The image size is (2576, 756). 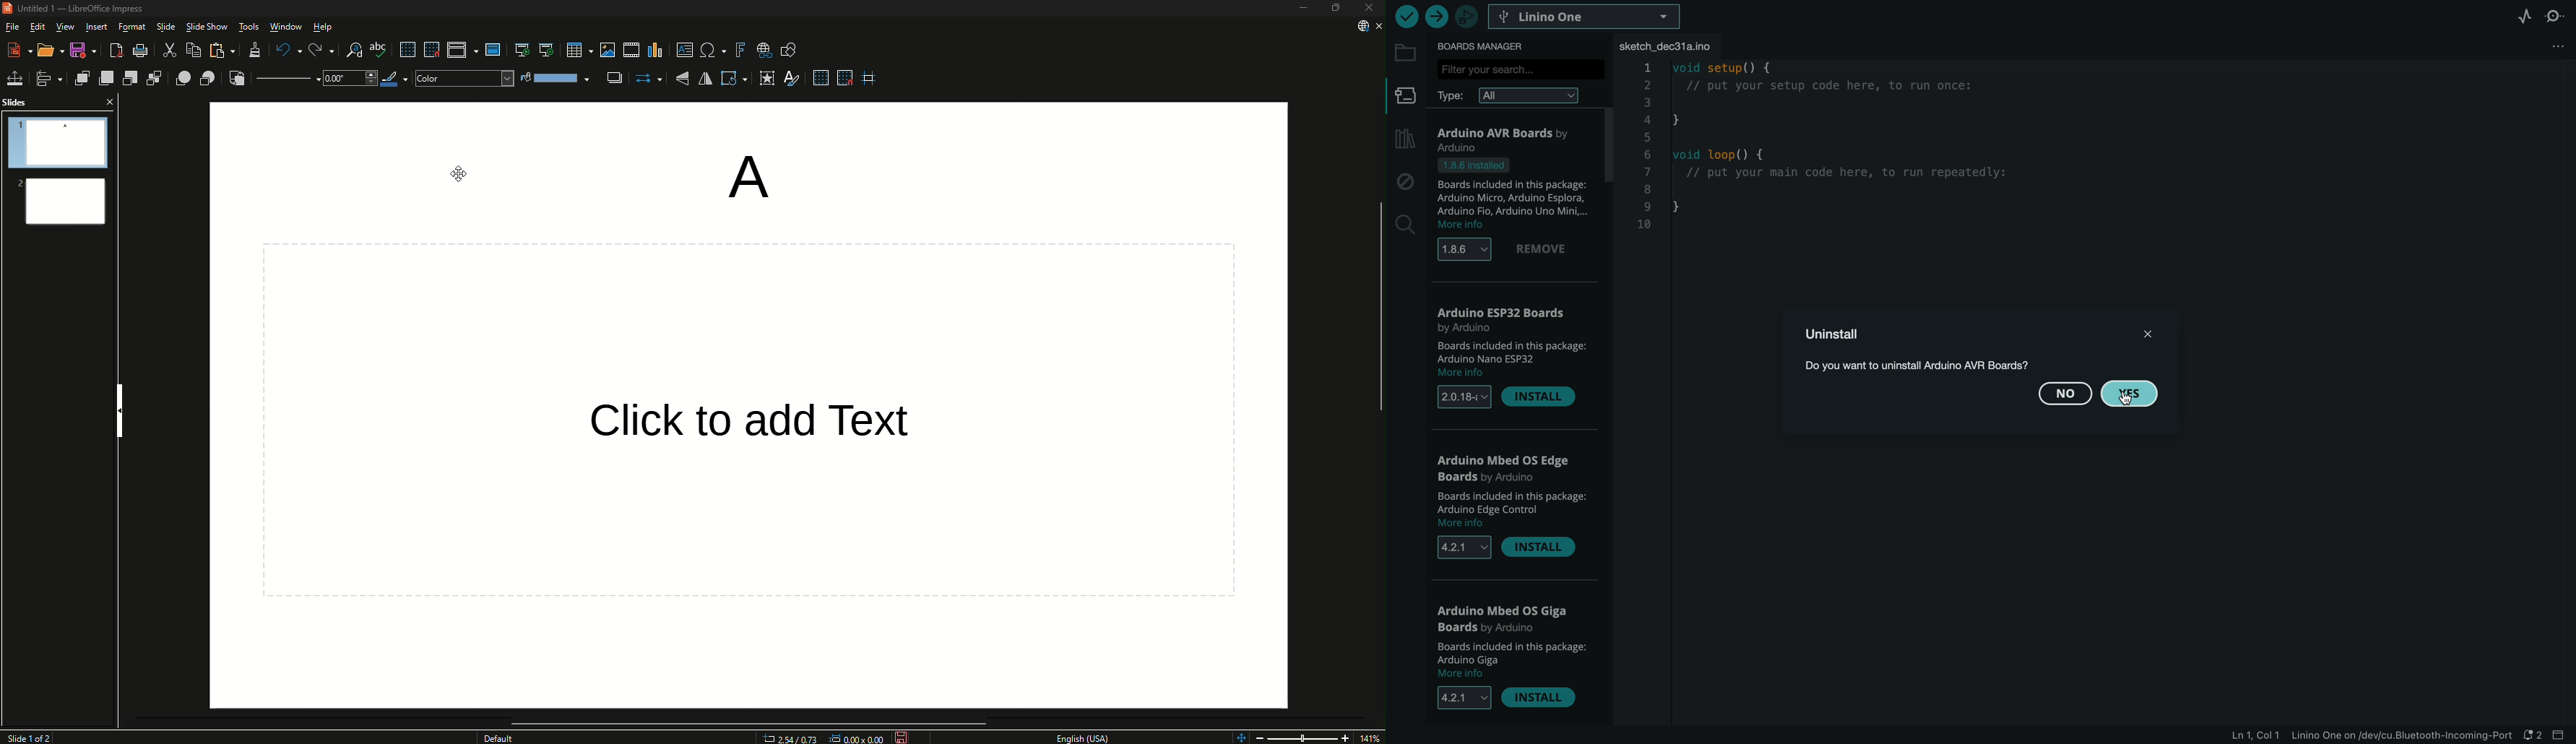 I want to click on Close Presentation, so click(x=1375, y=26).